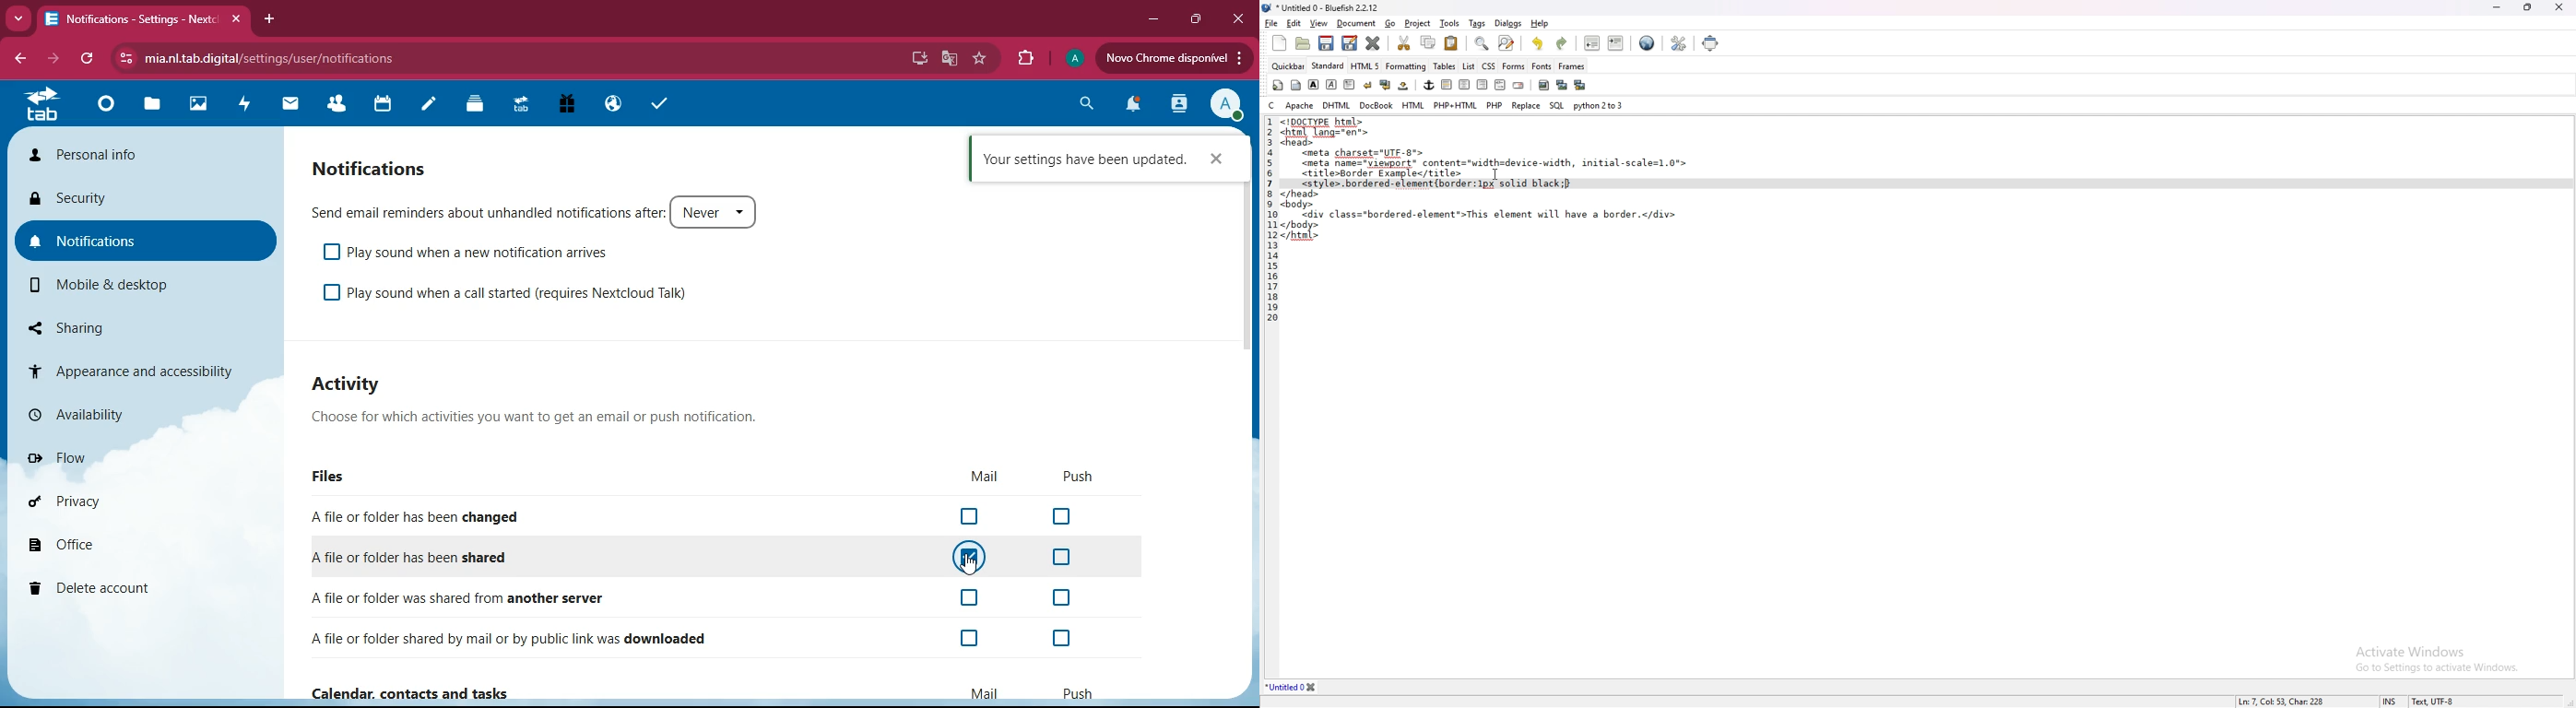 The width and height of the screenshot is (2576, 728). I want to click on tab, so click(518, 107).